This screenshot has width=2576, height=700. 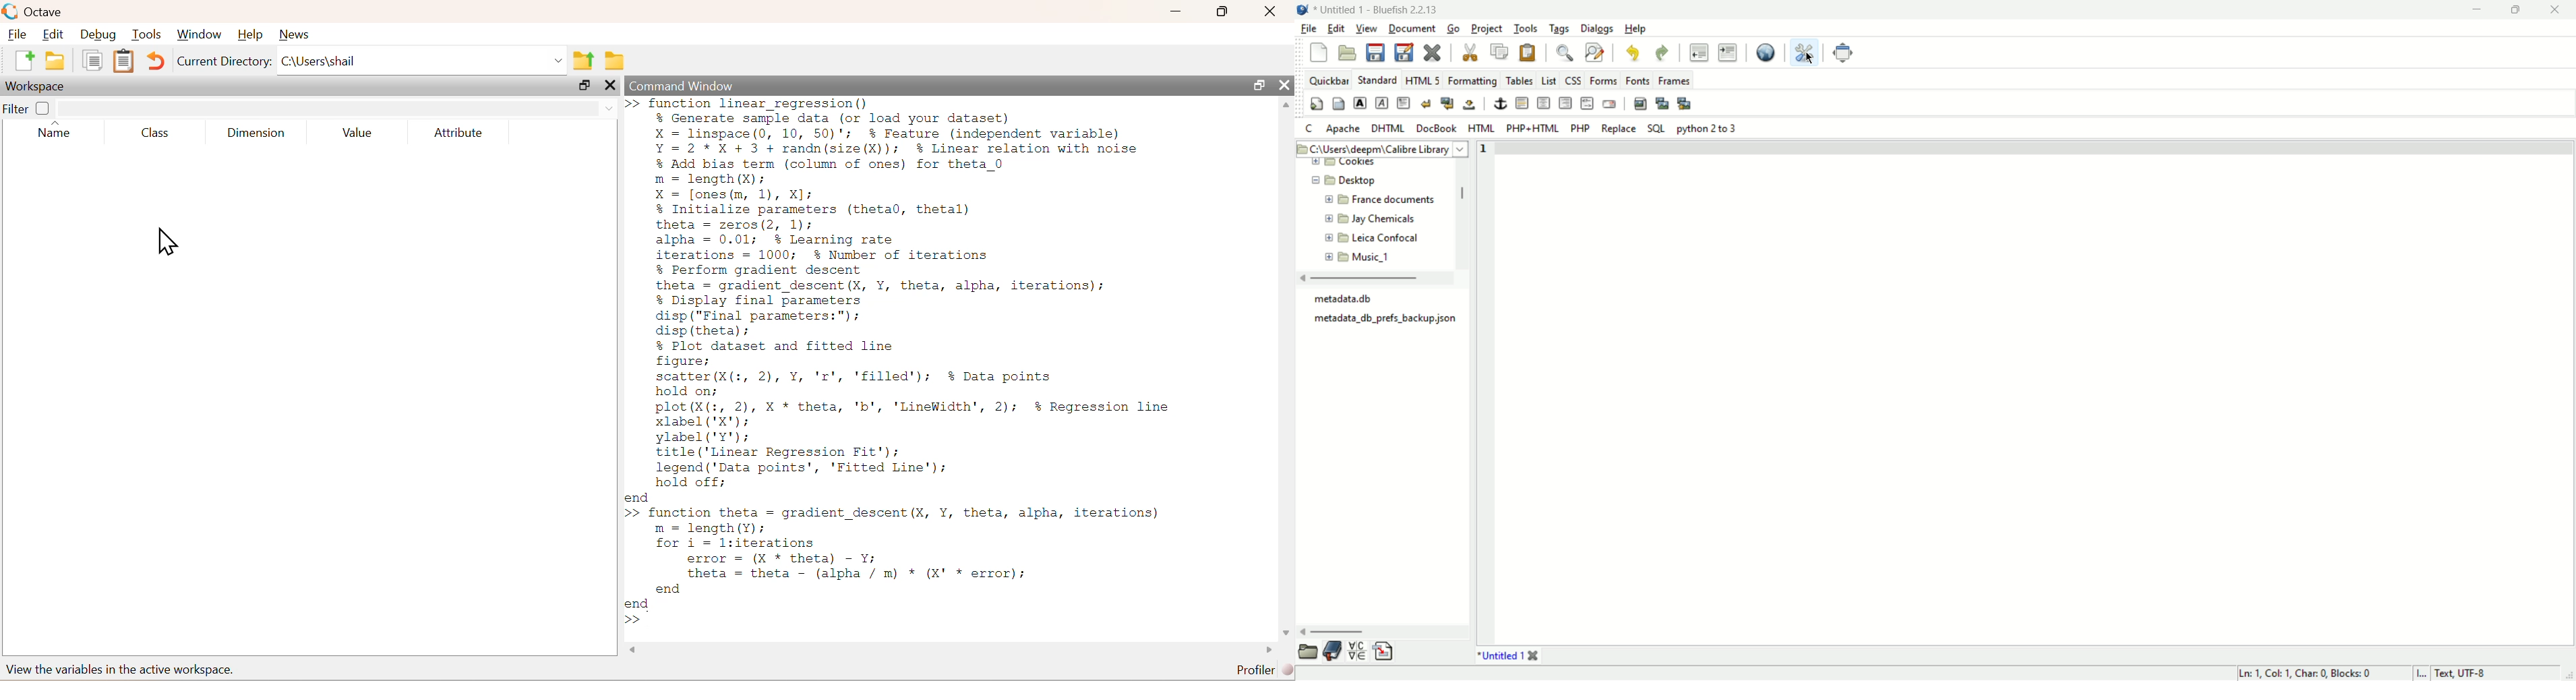 What do you see at coordinates (1426, 103) in the screenshot?
I see `break` at bounding box center [1426, 103].